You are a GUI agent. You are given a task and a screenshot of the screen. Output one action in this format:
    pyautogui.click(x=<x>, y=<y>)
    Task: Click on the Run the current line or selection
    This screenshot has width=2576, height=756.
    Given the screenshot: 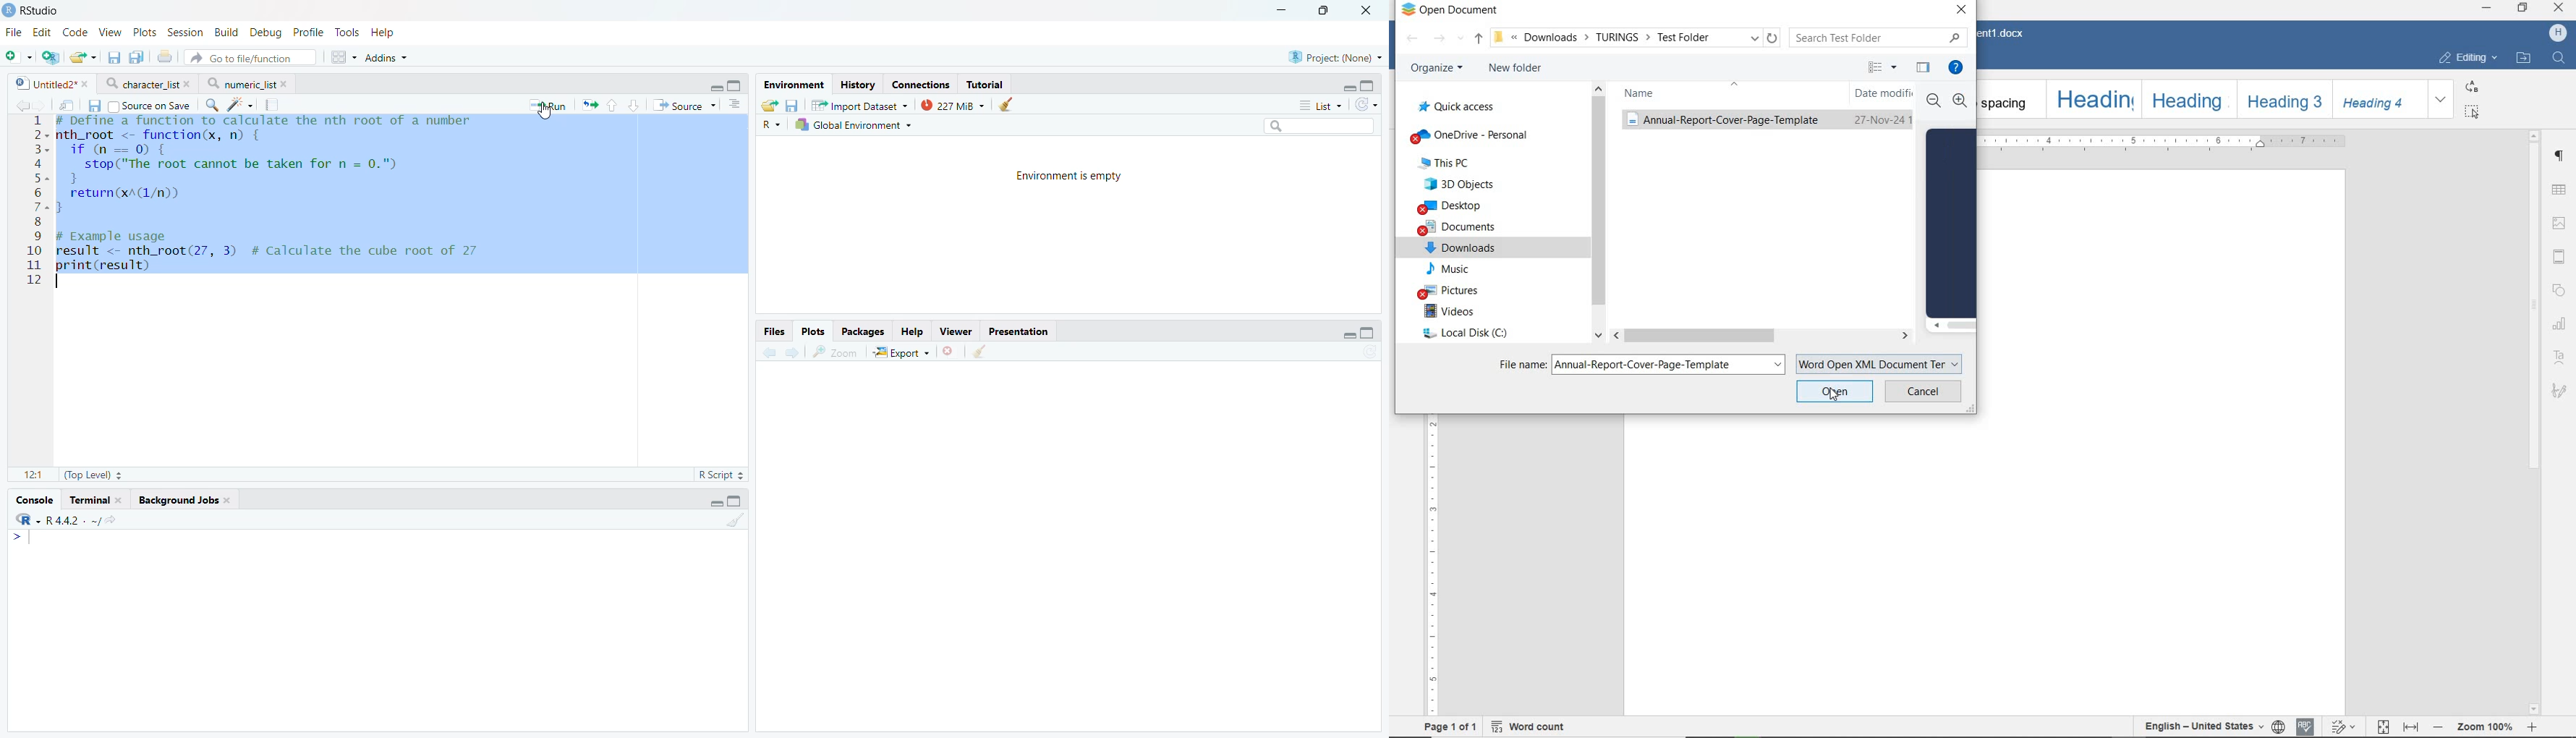 What is the action you would take?
    pyautogui.click(x=548, y=106)
    